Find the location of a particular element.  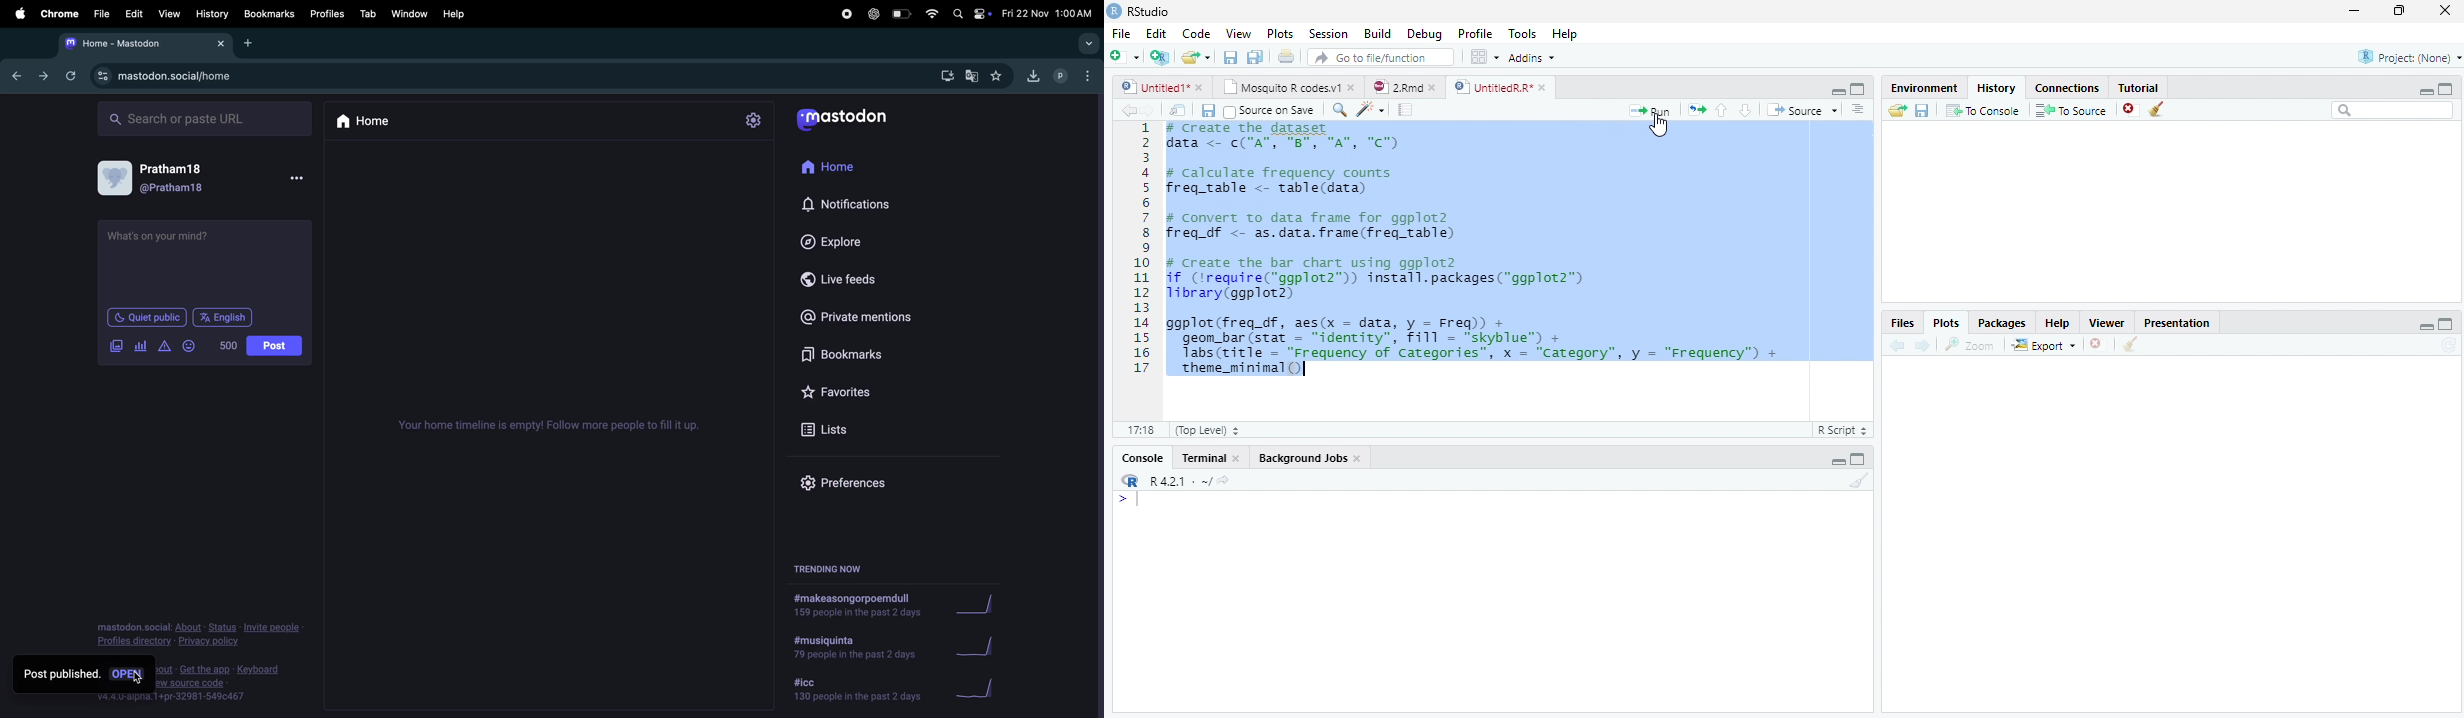

home is located at coordinates (370, 122).